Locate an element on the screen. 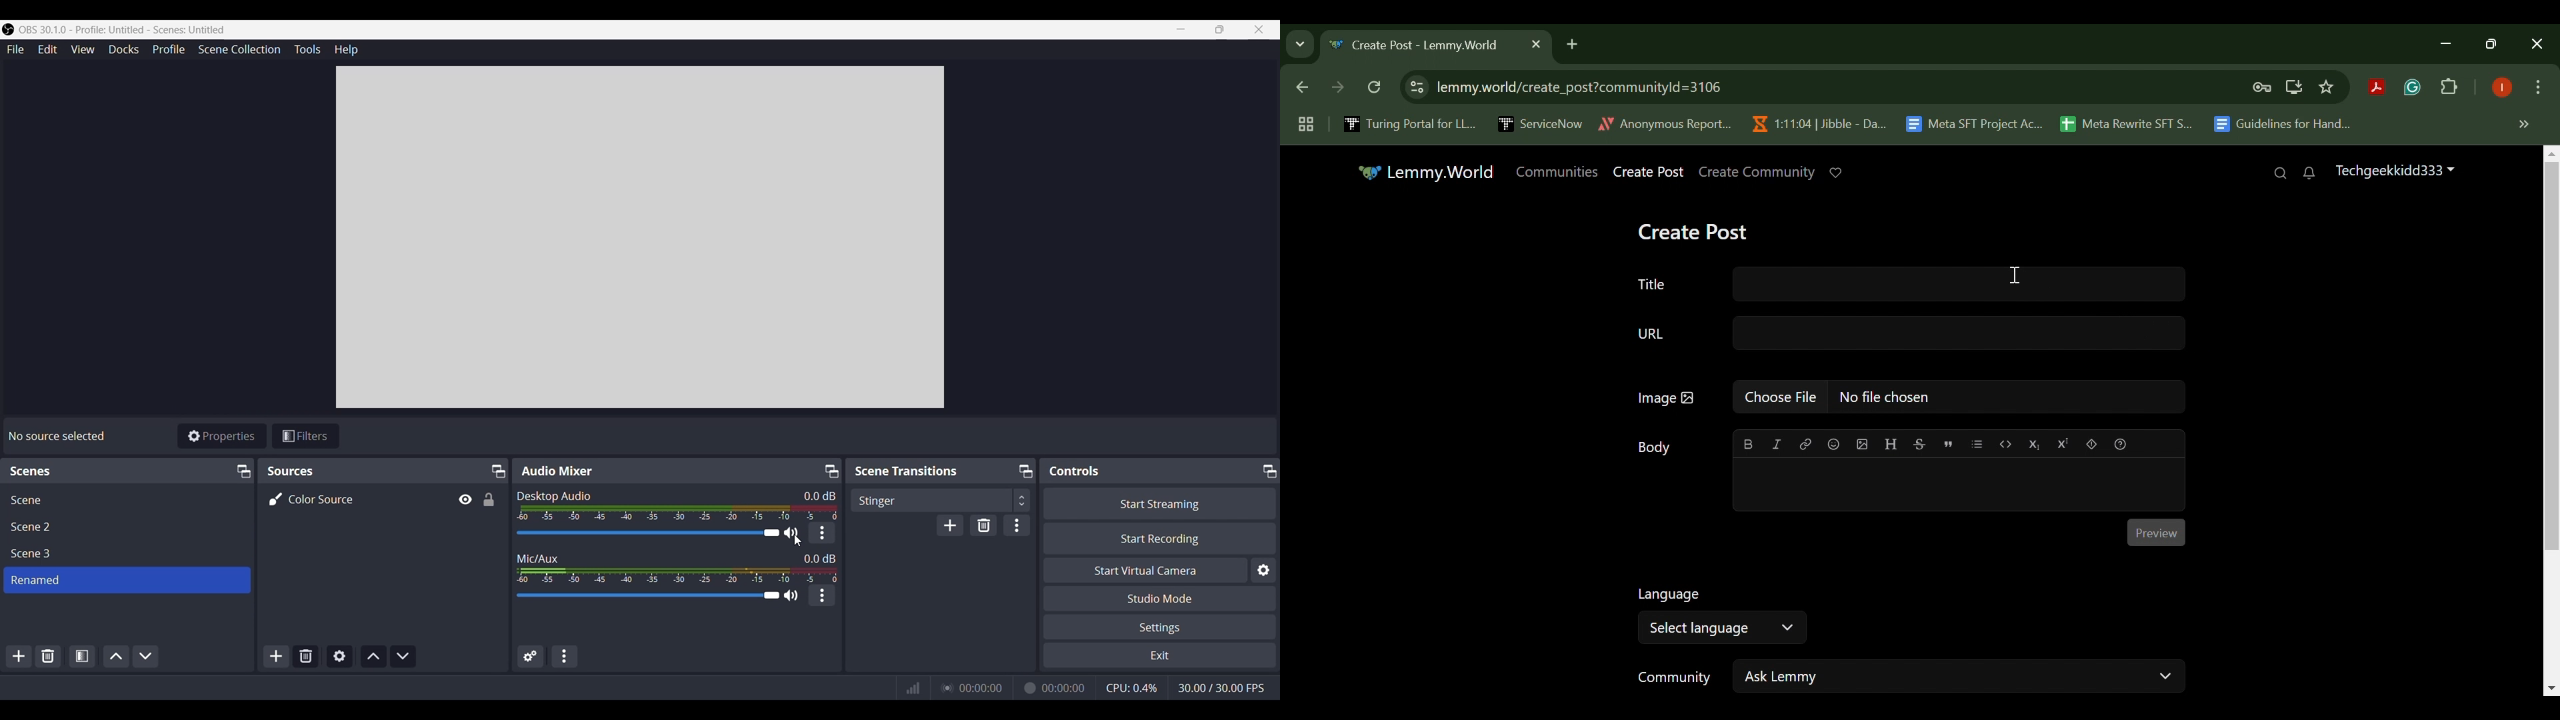  strikethrough is located at coordinates (1919, 443).